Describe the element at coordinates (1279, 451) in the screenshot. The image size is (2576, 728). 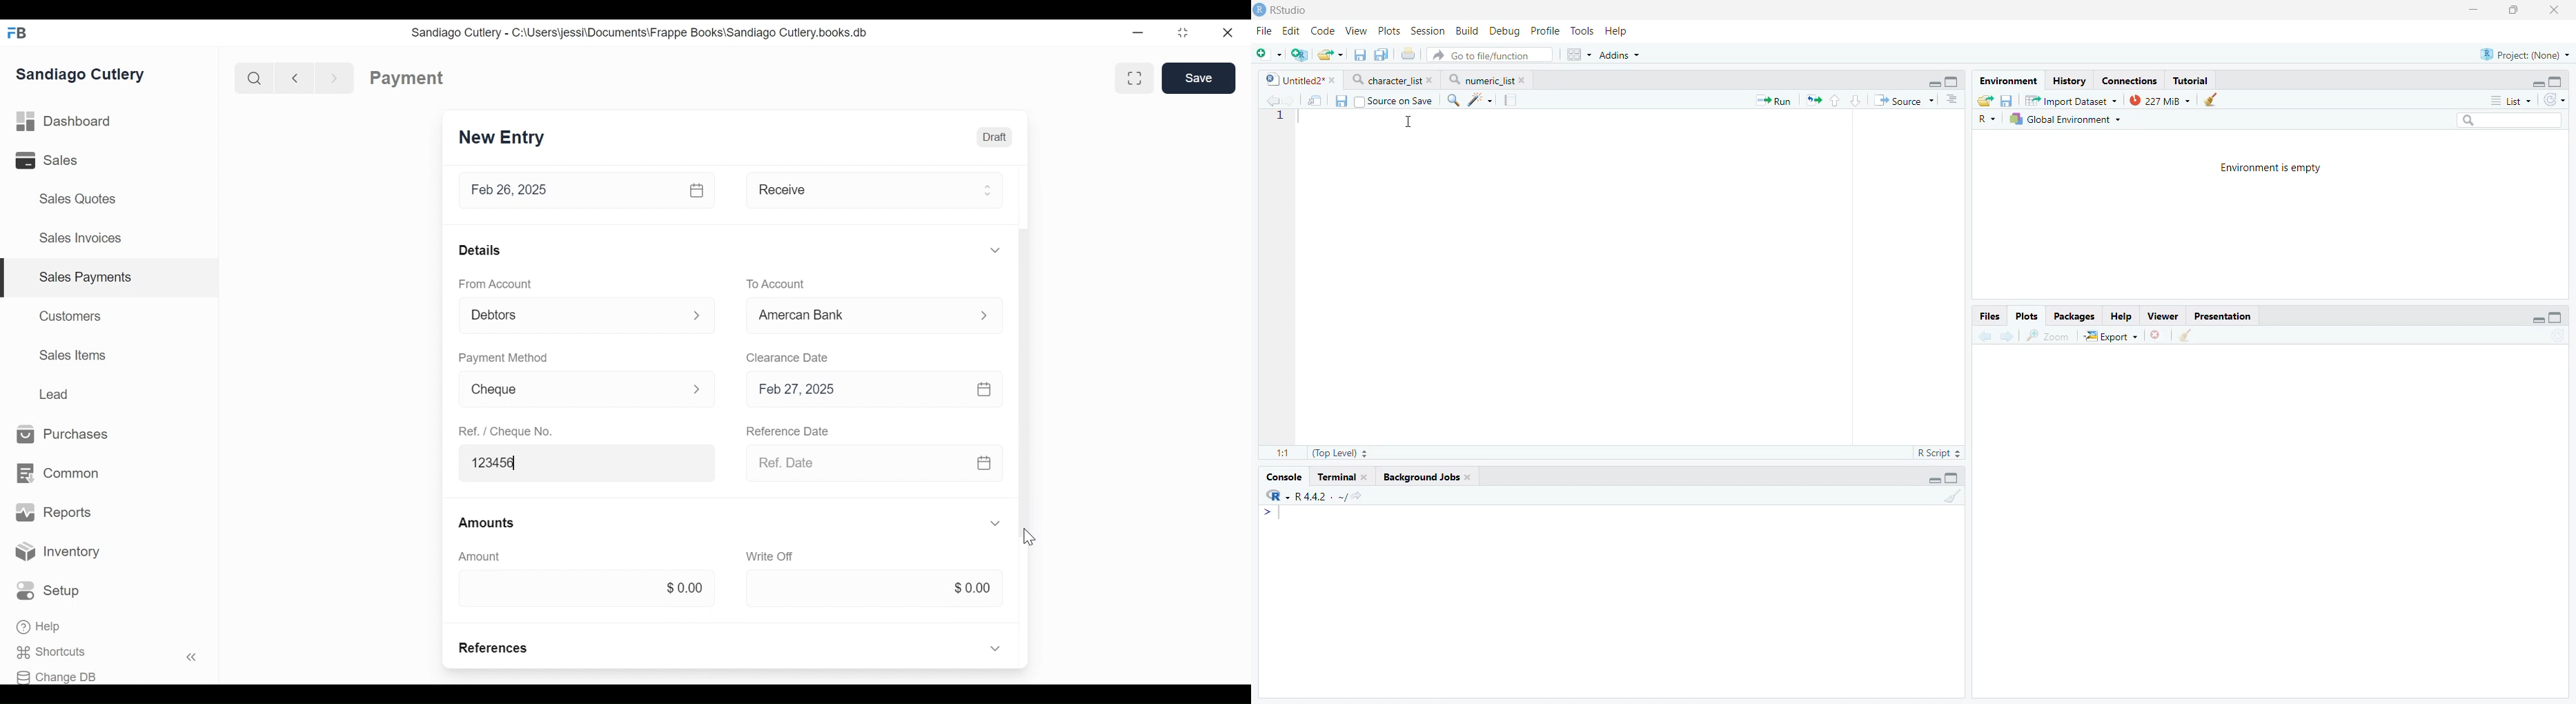
I see `1:1` at that location.